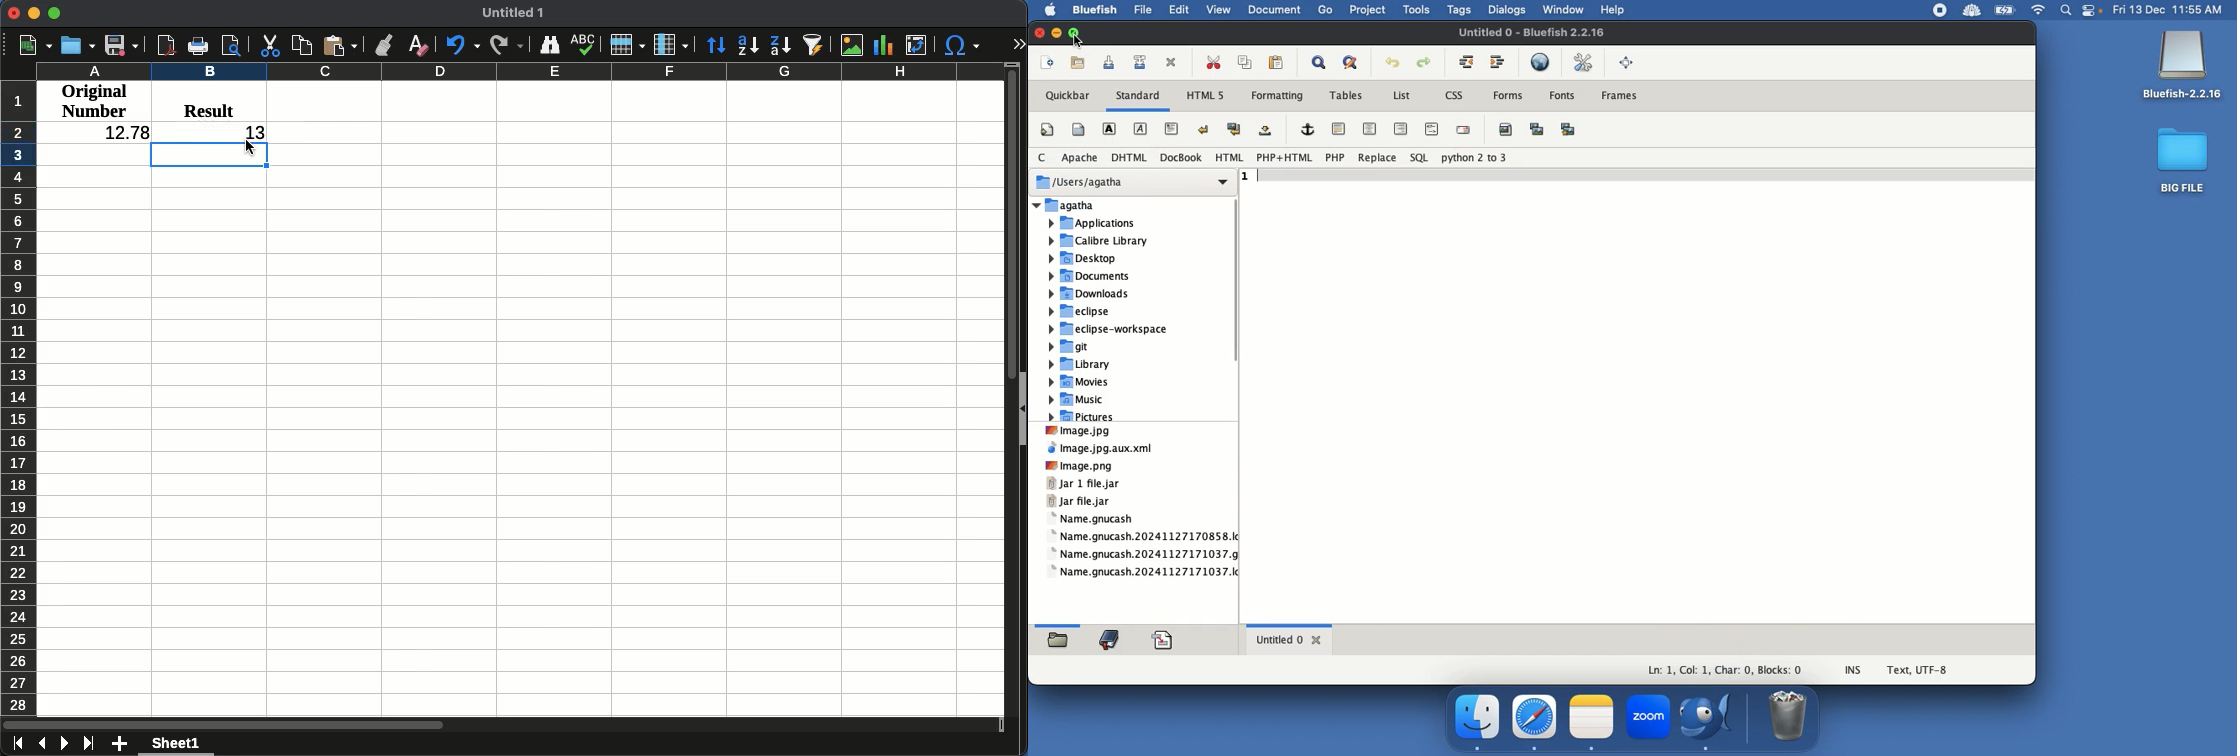 The height and width of the screenshot is (756, 2240). Describe the element at coordinates (301, 45) in the screenshot. I see `copy` at that location.